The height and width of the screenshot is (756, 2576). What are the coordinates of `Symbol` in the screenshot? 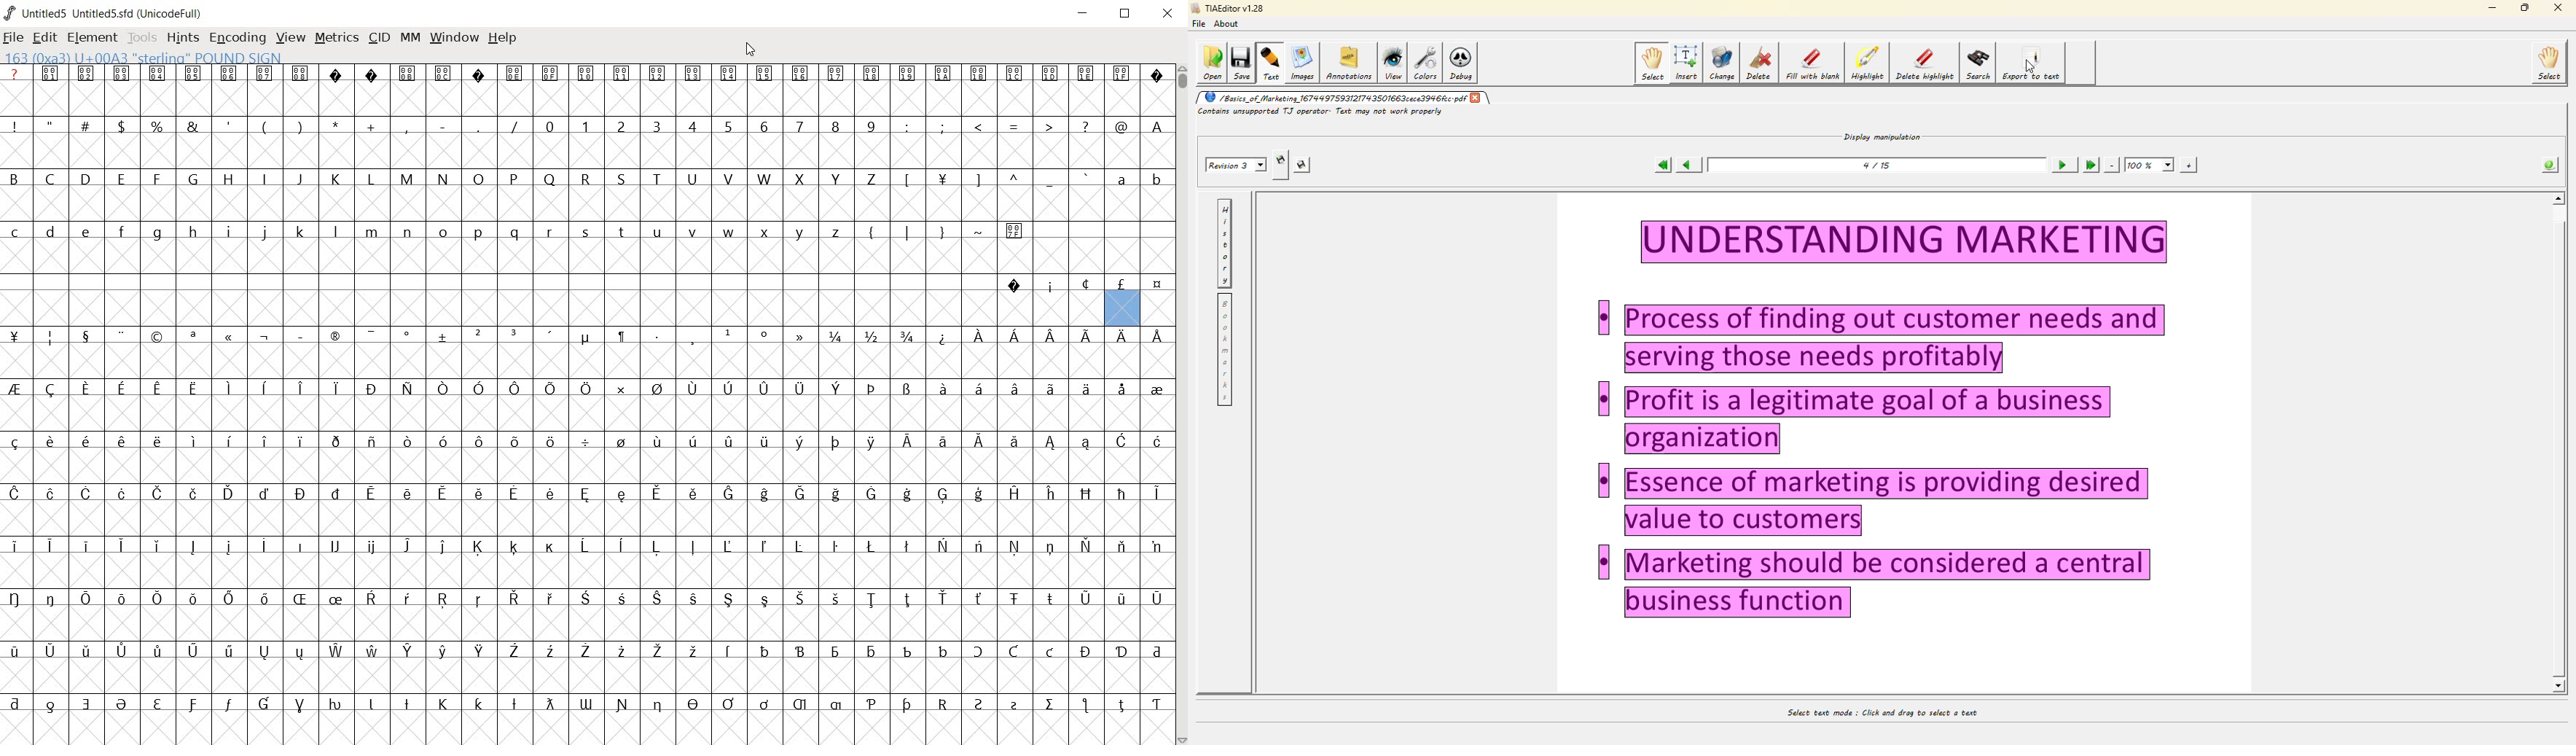 It's located at (802, 706).